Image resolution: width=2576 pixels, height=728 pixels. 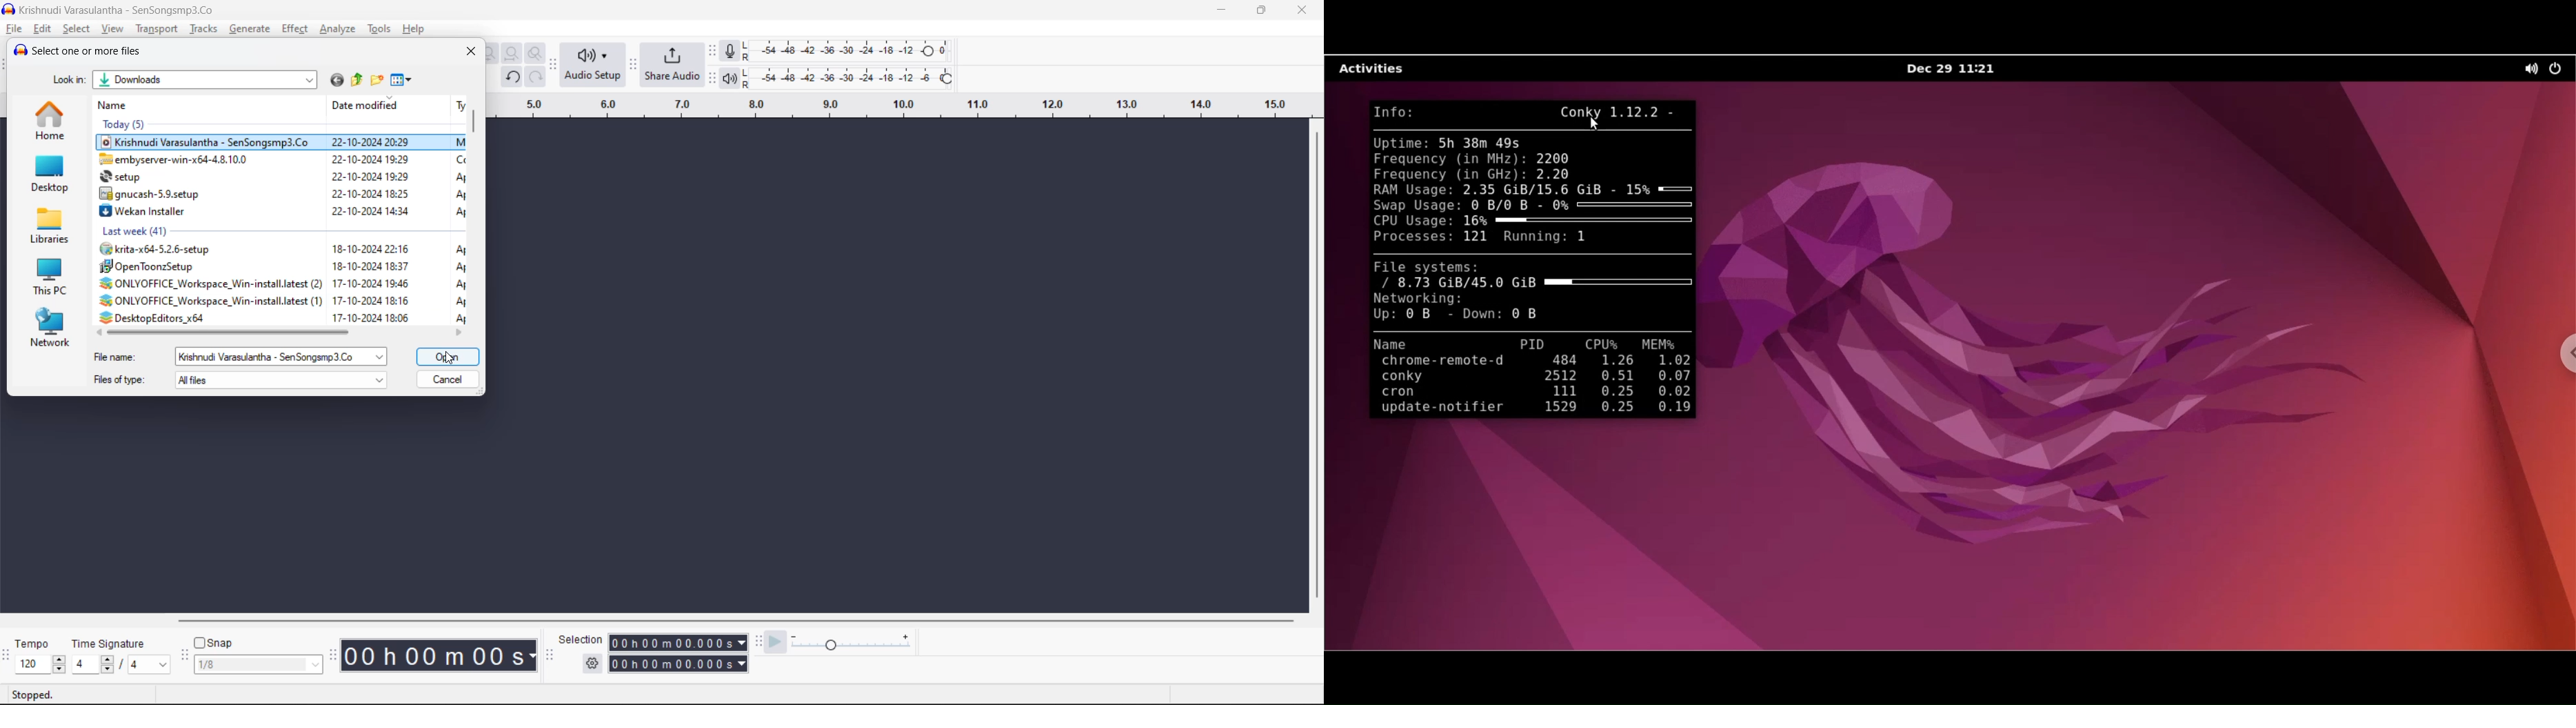 What do you see at coordinates (477, 211) in the screenshot?
I see `vertical scrollbar` at bounding box center [477, 211].